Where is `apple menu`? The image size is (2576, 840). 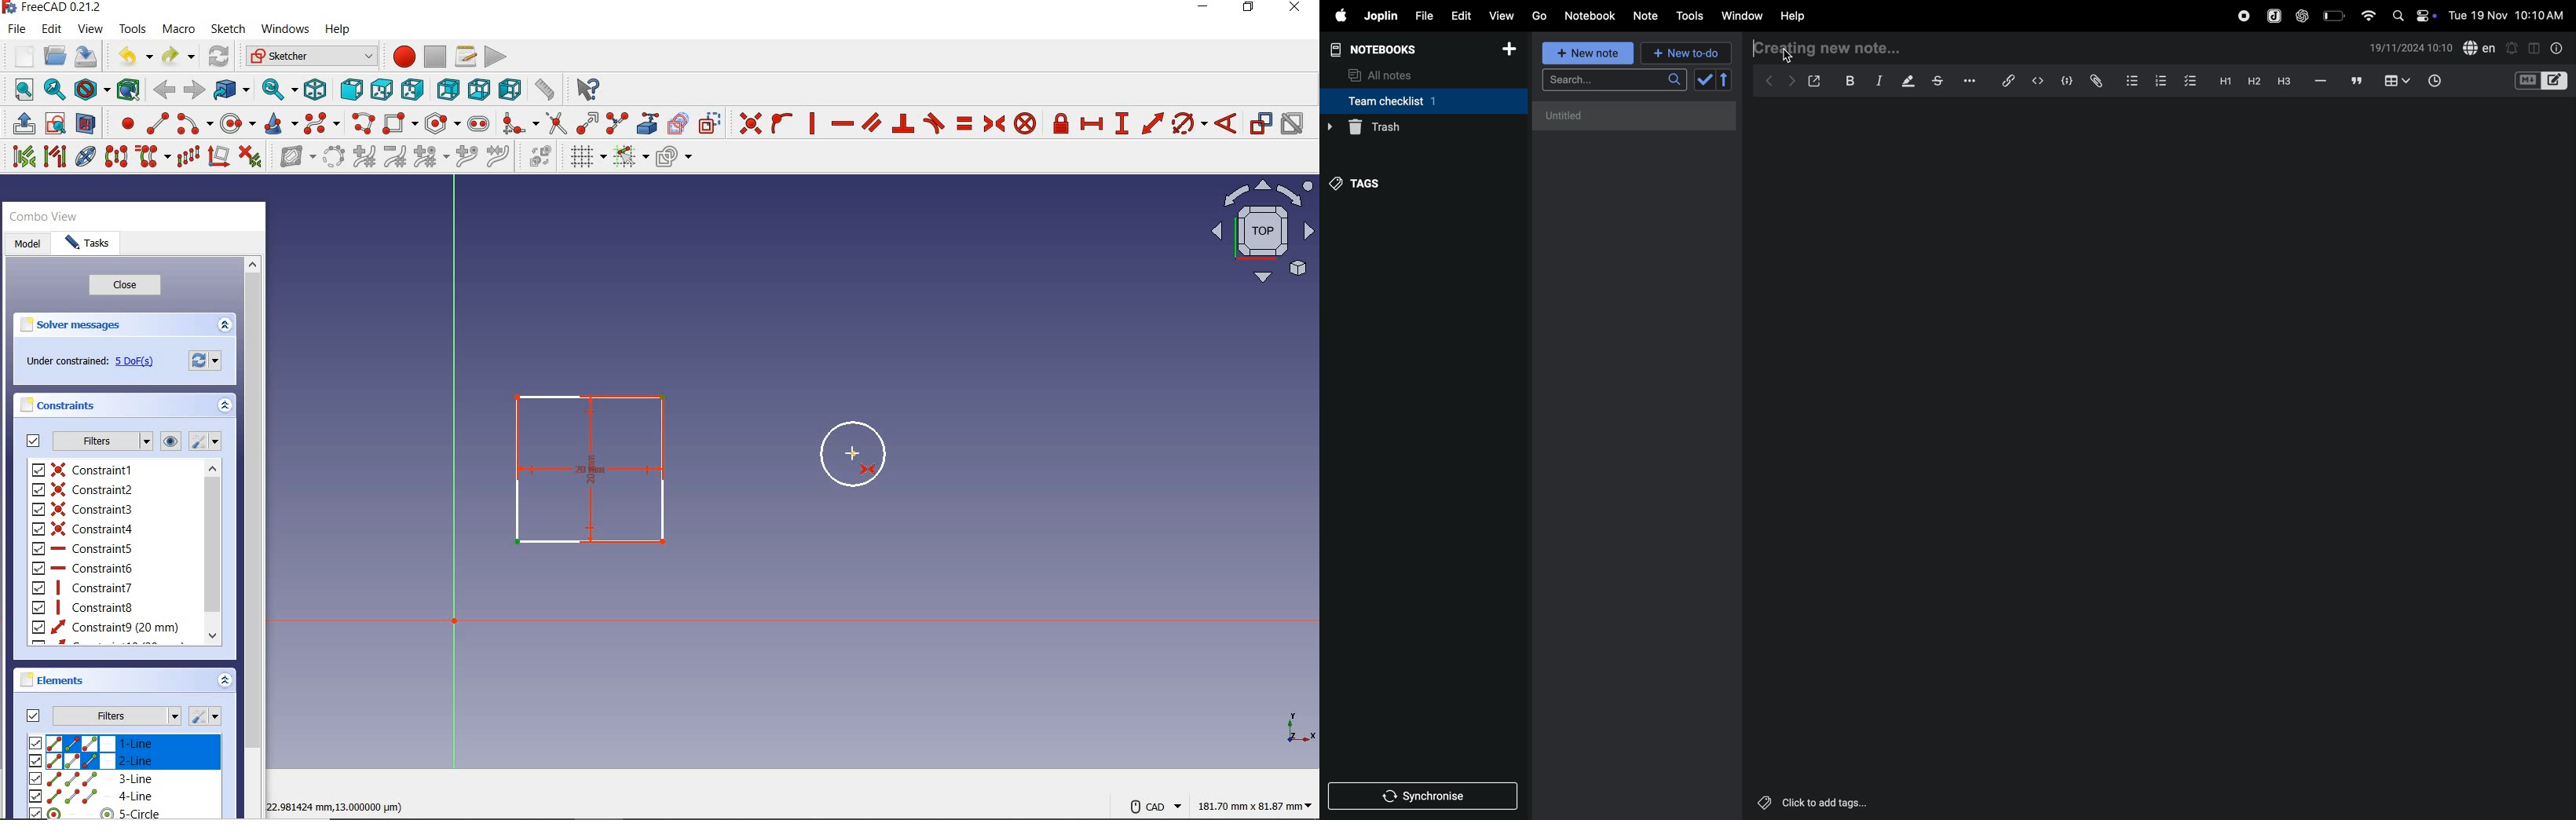 apple menu is located at coordinates (1340, 16).